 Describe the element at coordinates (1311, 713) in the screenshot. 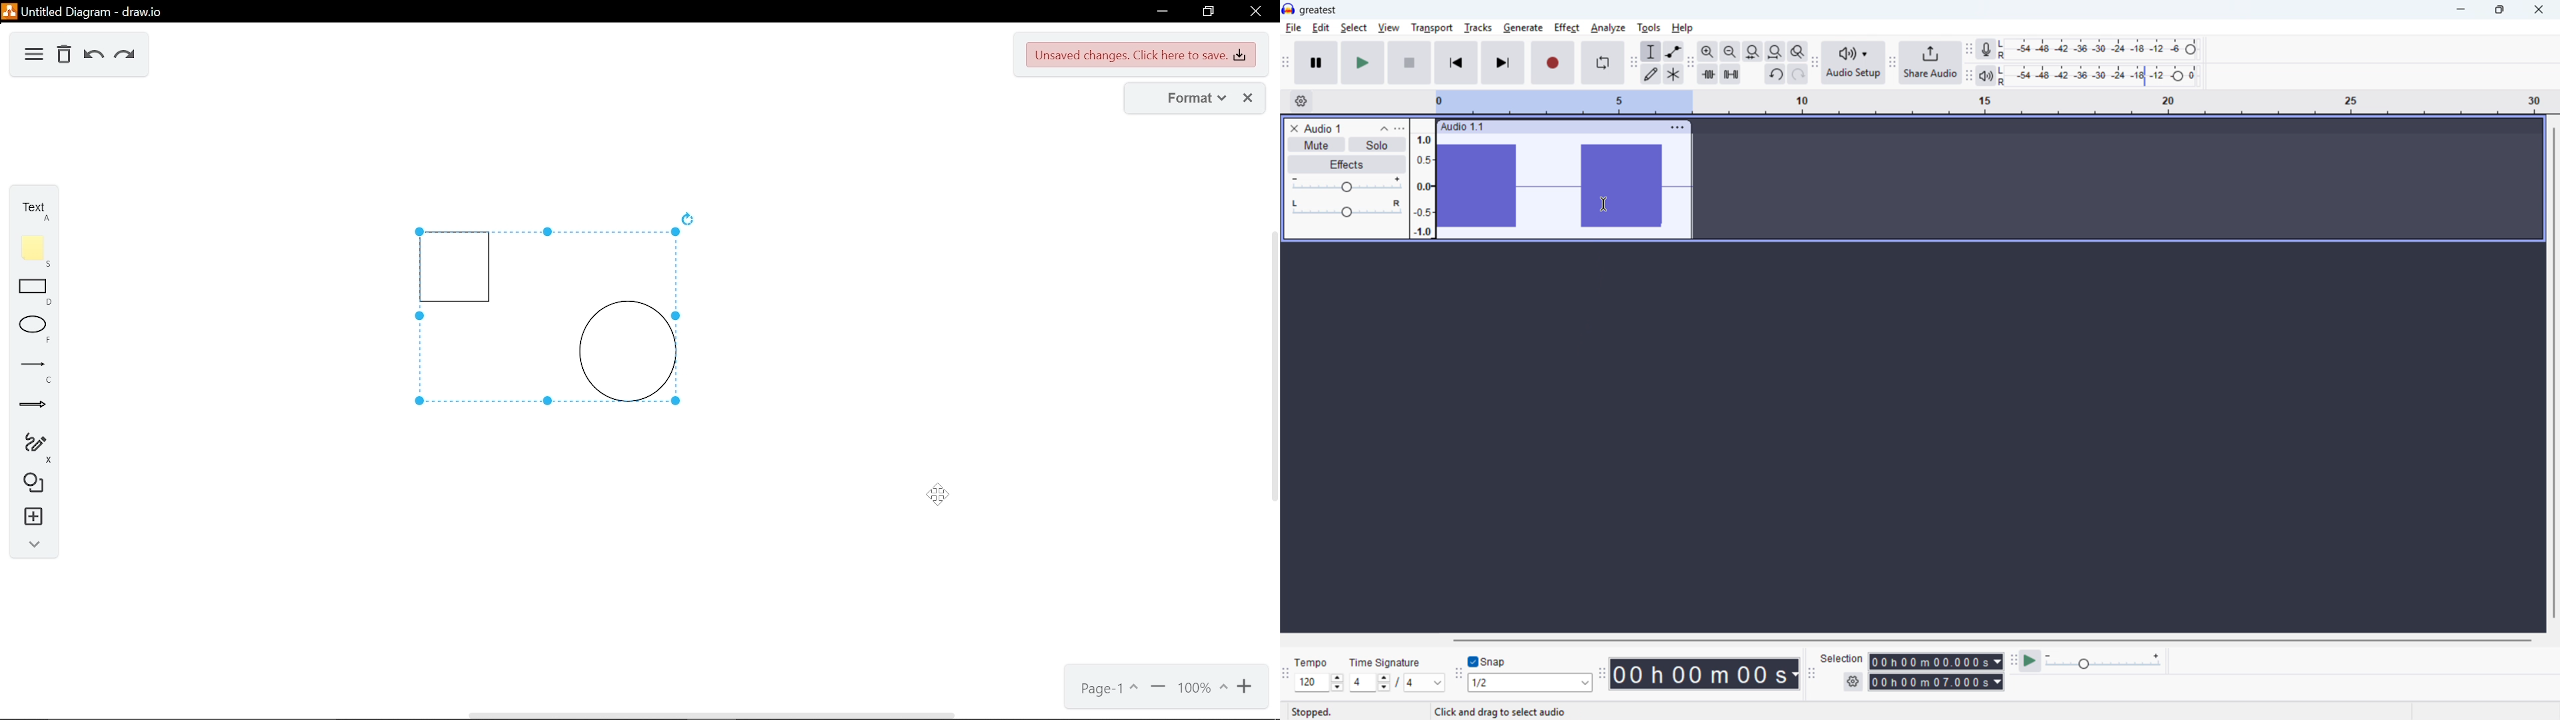

I see `stopped` at that location.